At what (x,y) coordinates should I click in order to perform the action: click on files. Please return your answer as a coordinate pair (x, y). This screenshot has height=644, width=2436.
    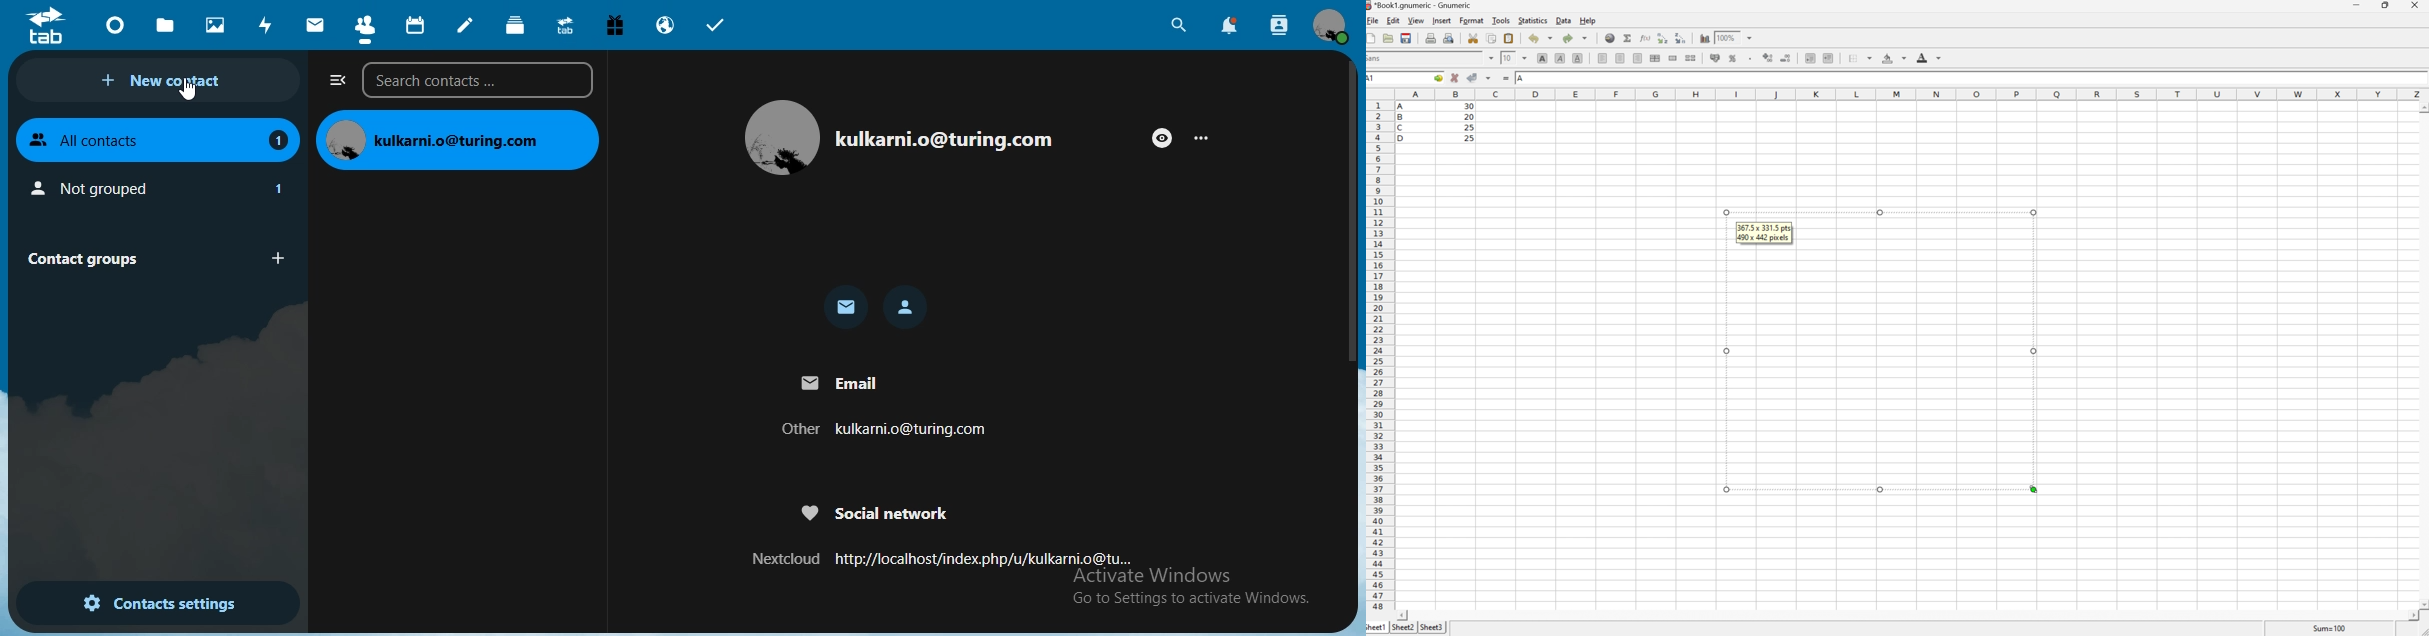
    Looking at the image, I should click on (168, 24).